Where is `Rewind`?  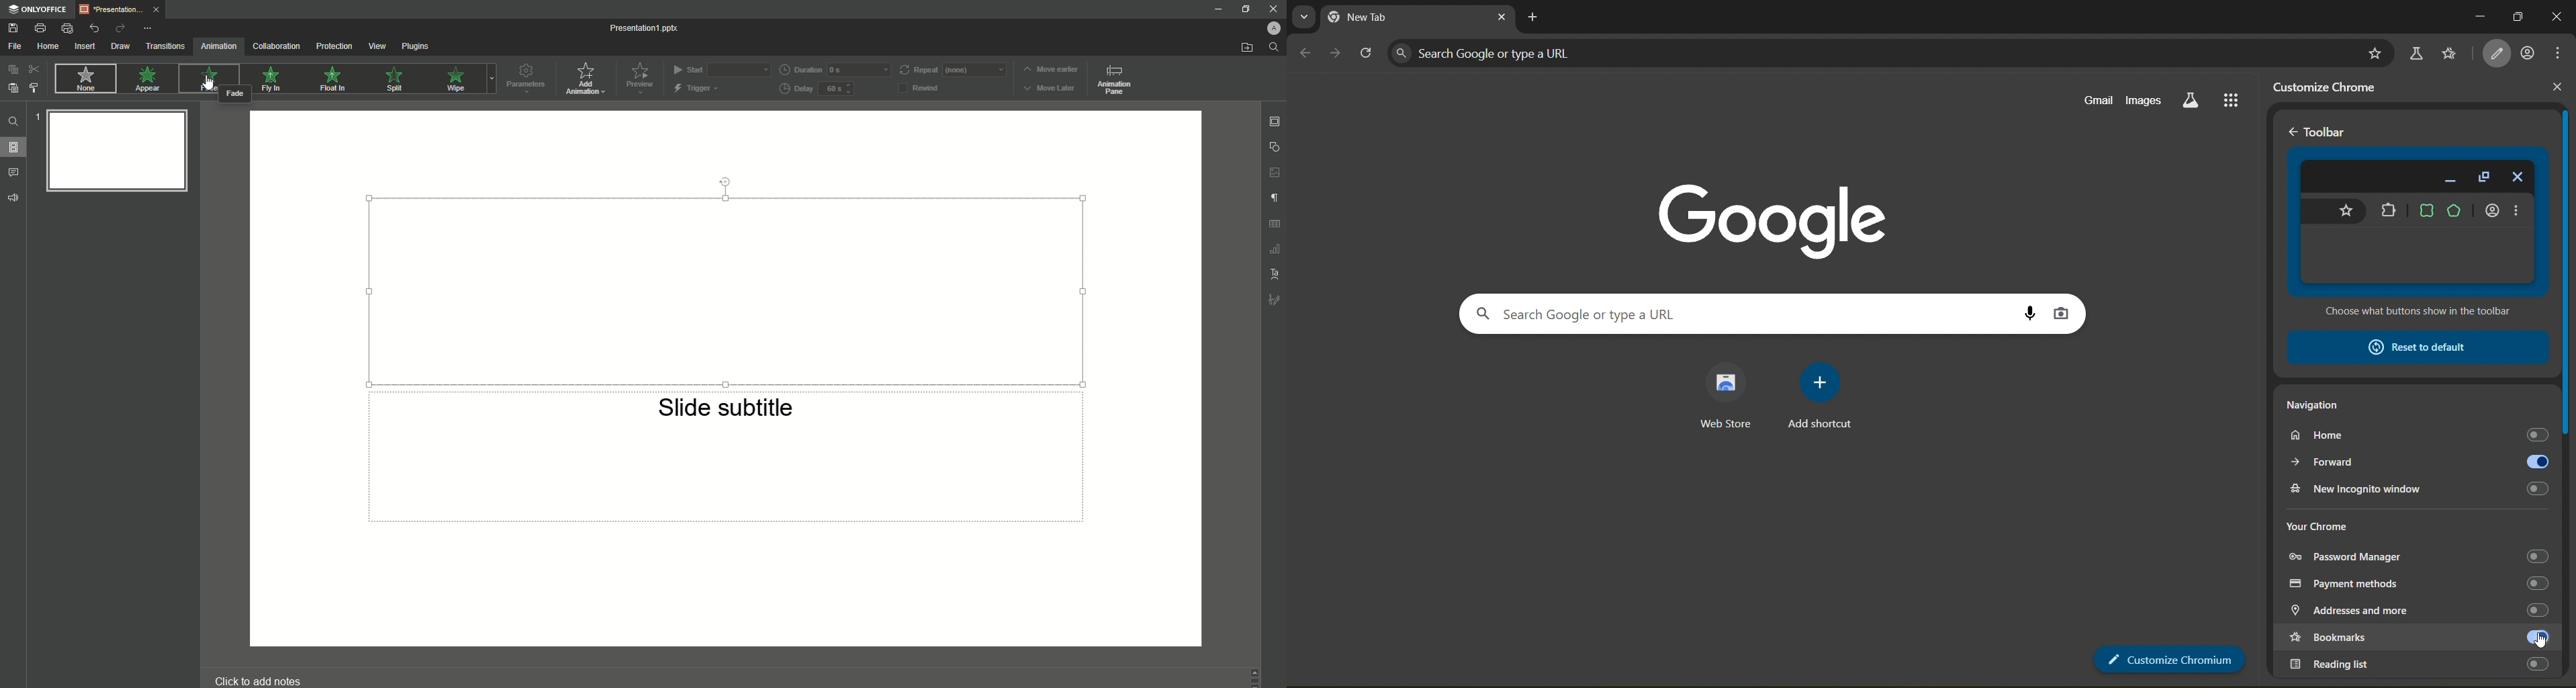 Rewind is located at coordinates (930, 87).